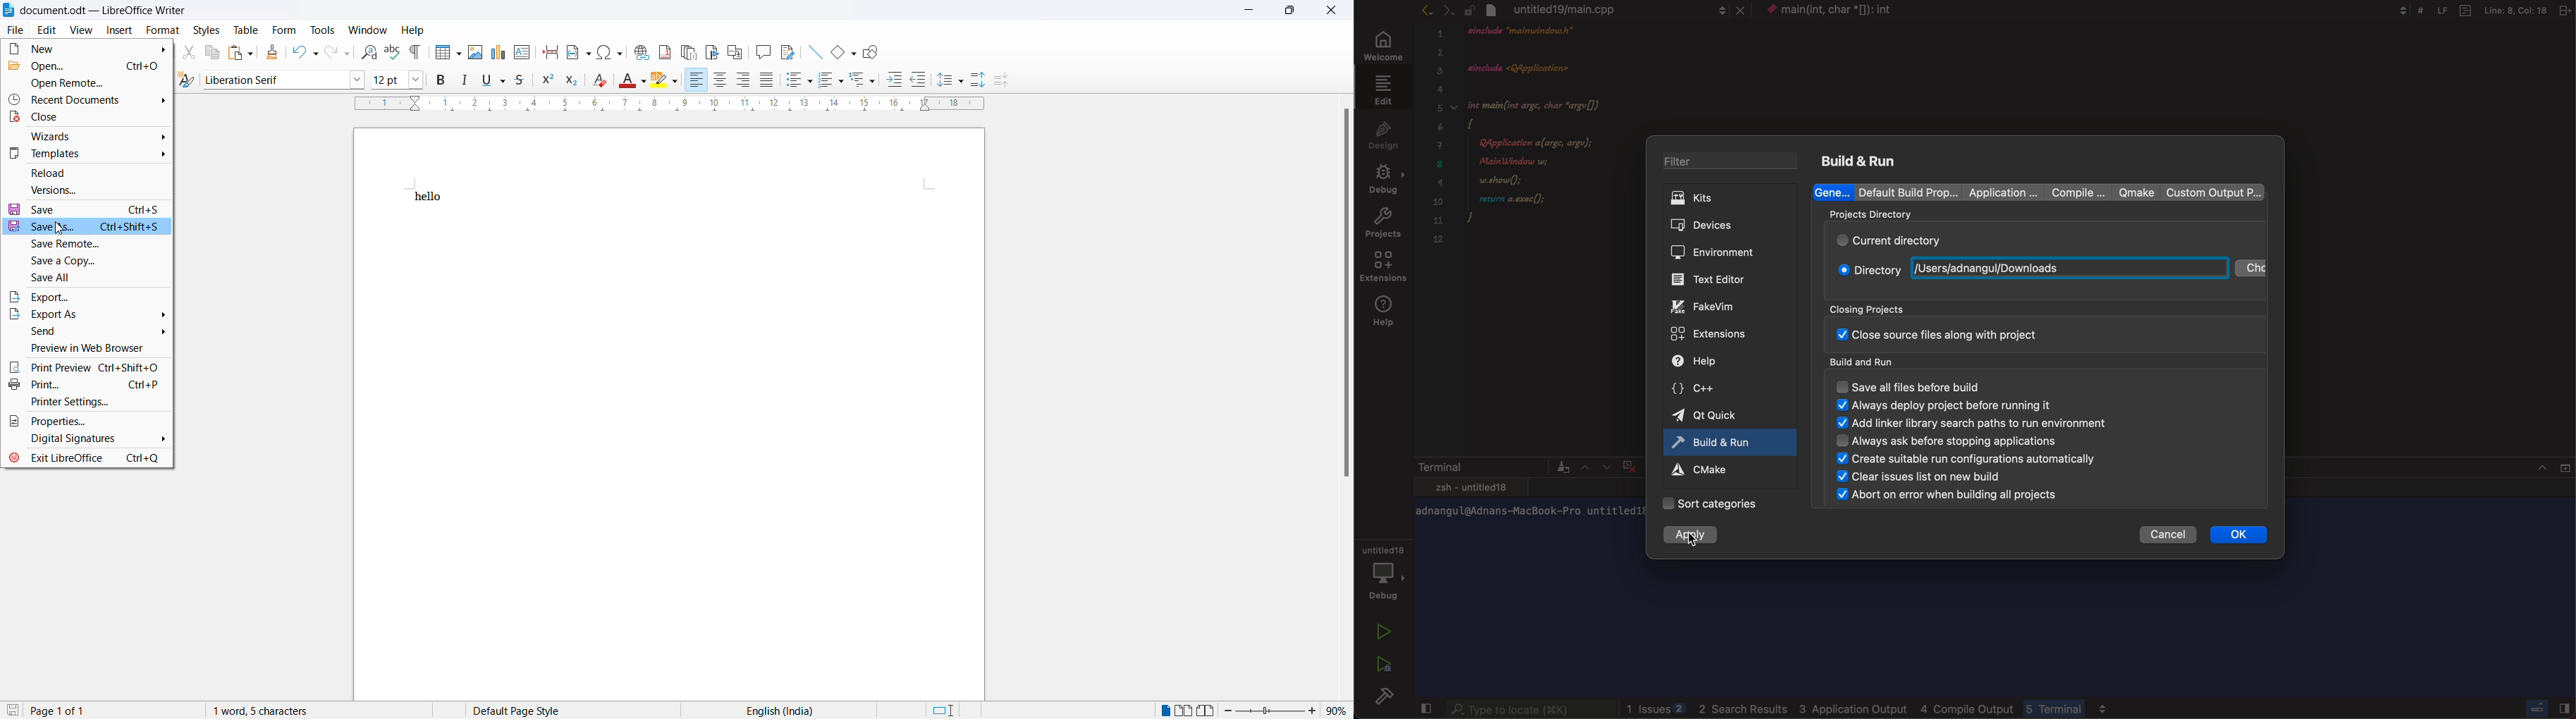  Describe the element at coordinates (1945, 334) in the screenshot. I see `close sourse file` at that location.